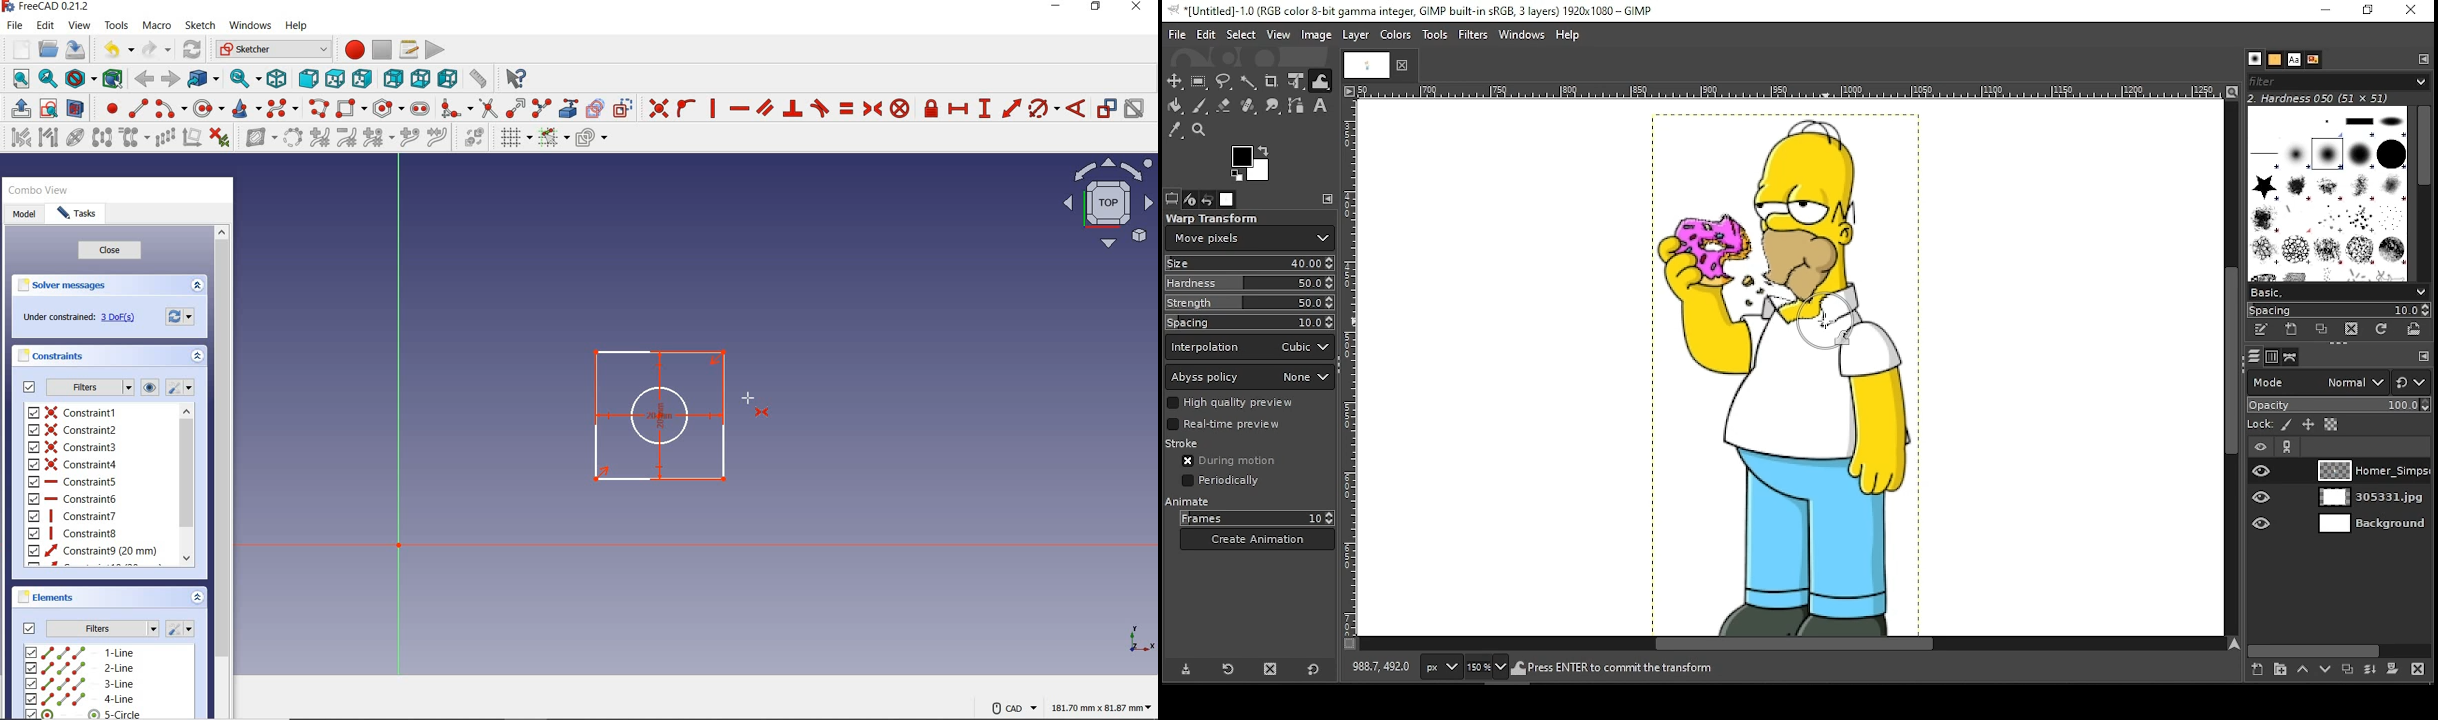 The height and width of the screenshot is (728, 2464). Describe the element at coordinates (79, 78) in the screenshot. I see `draw style` at that location.